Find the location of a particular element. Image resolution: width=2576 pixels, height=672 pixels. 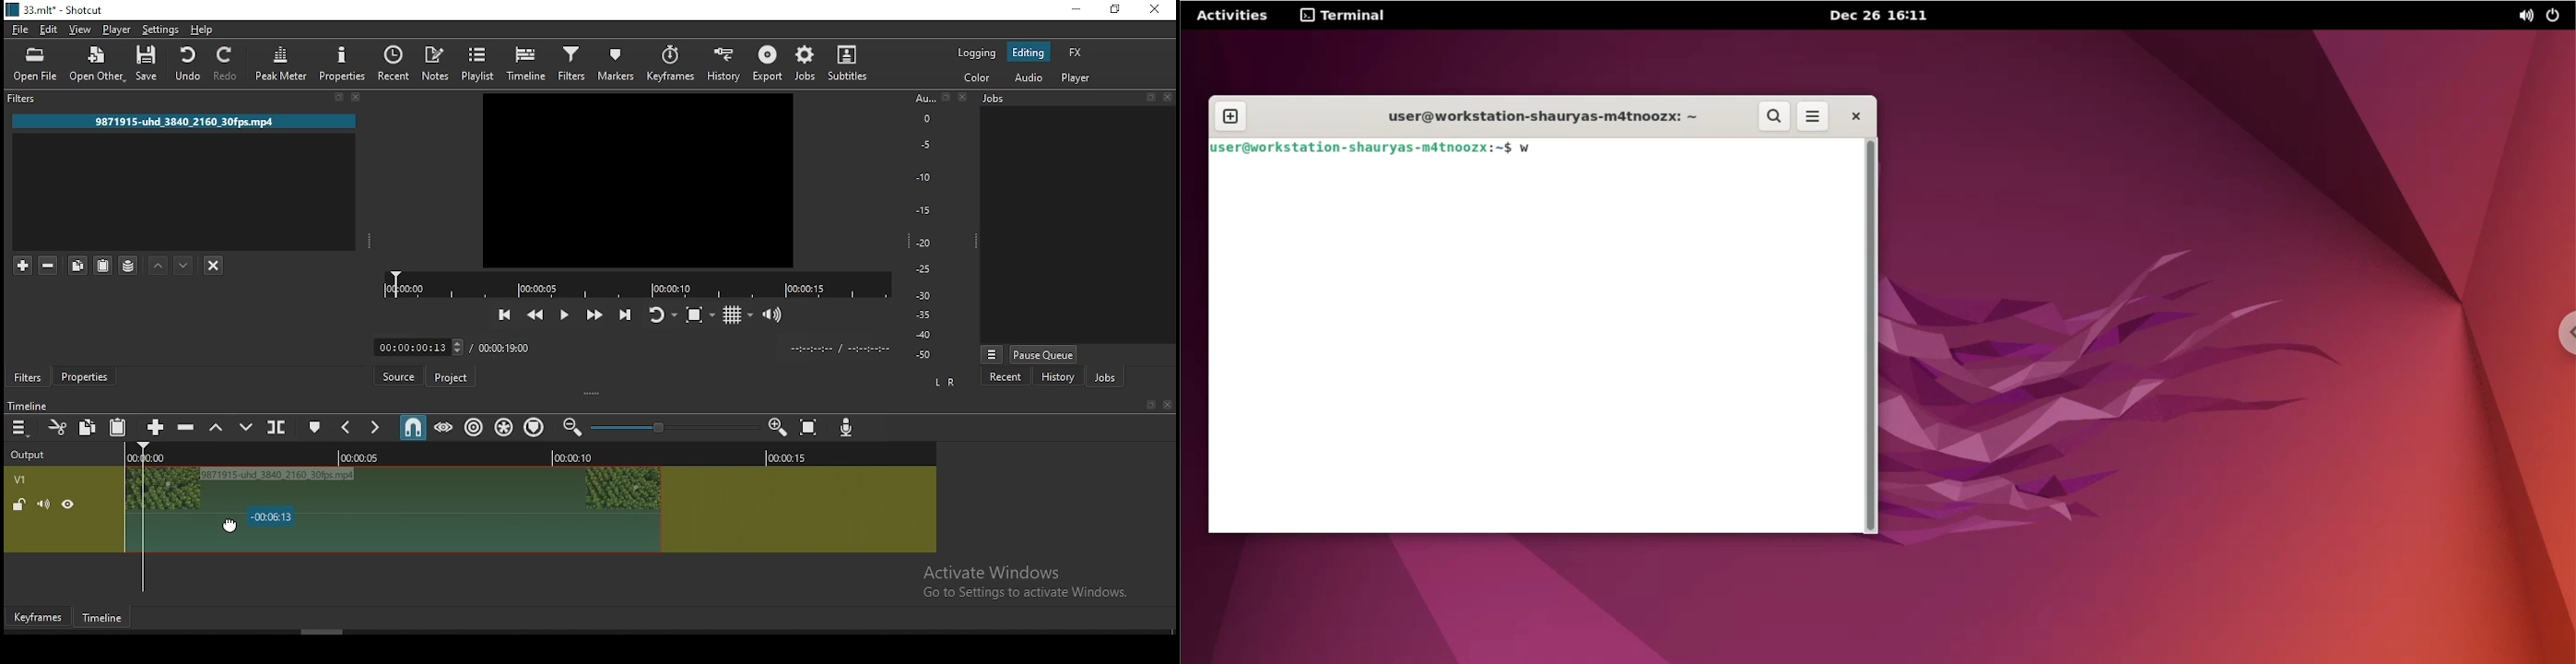

deselct filter is located at coordinates (215, 267).